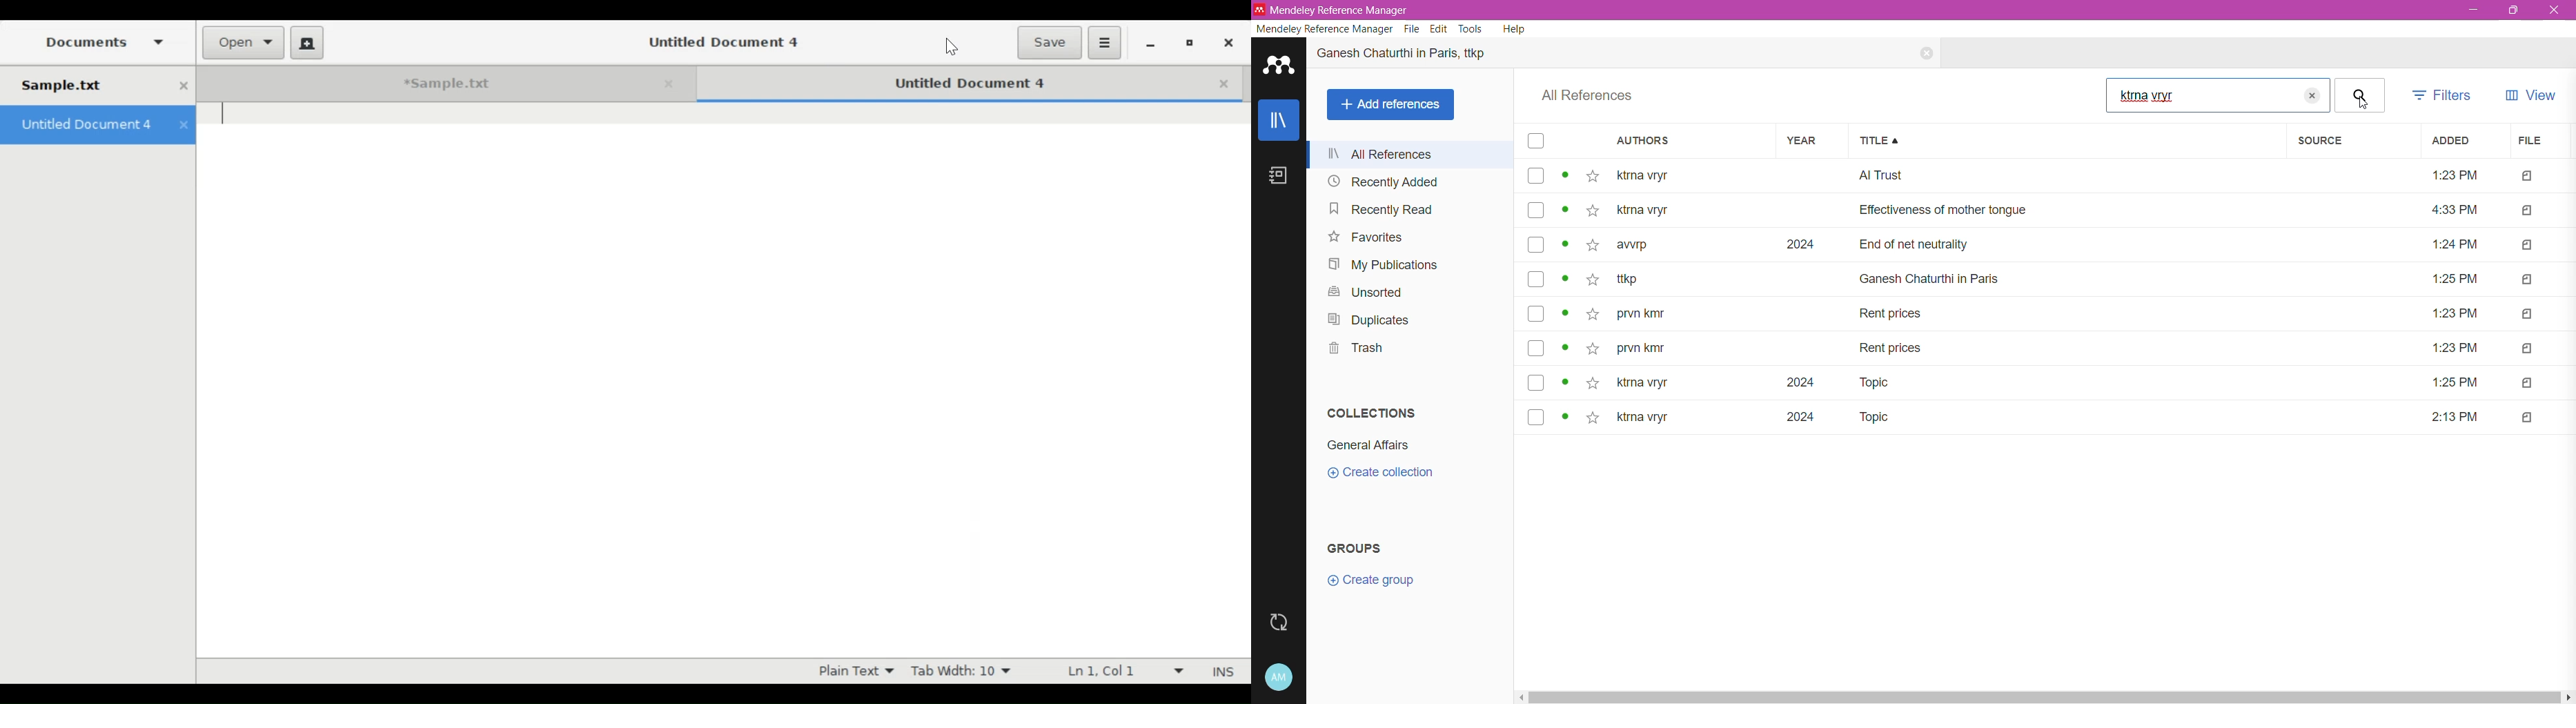 The width and height of the screenshot is (2576, 728). What do you see at coordinates (2047, 418) in the screenshot?
I see `¢  kirna vryr 2024 Topic 2:13PM` at bounding box center [2047, 418].